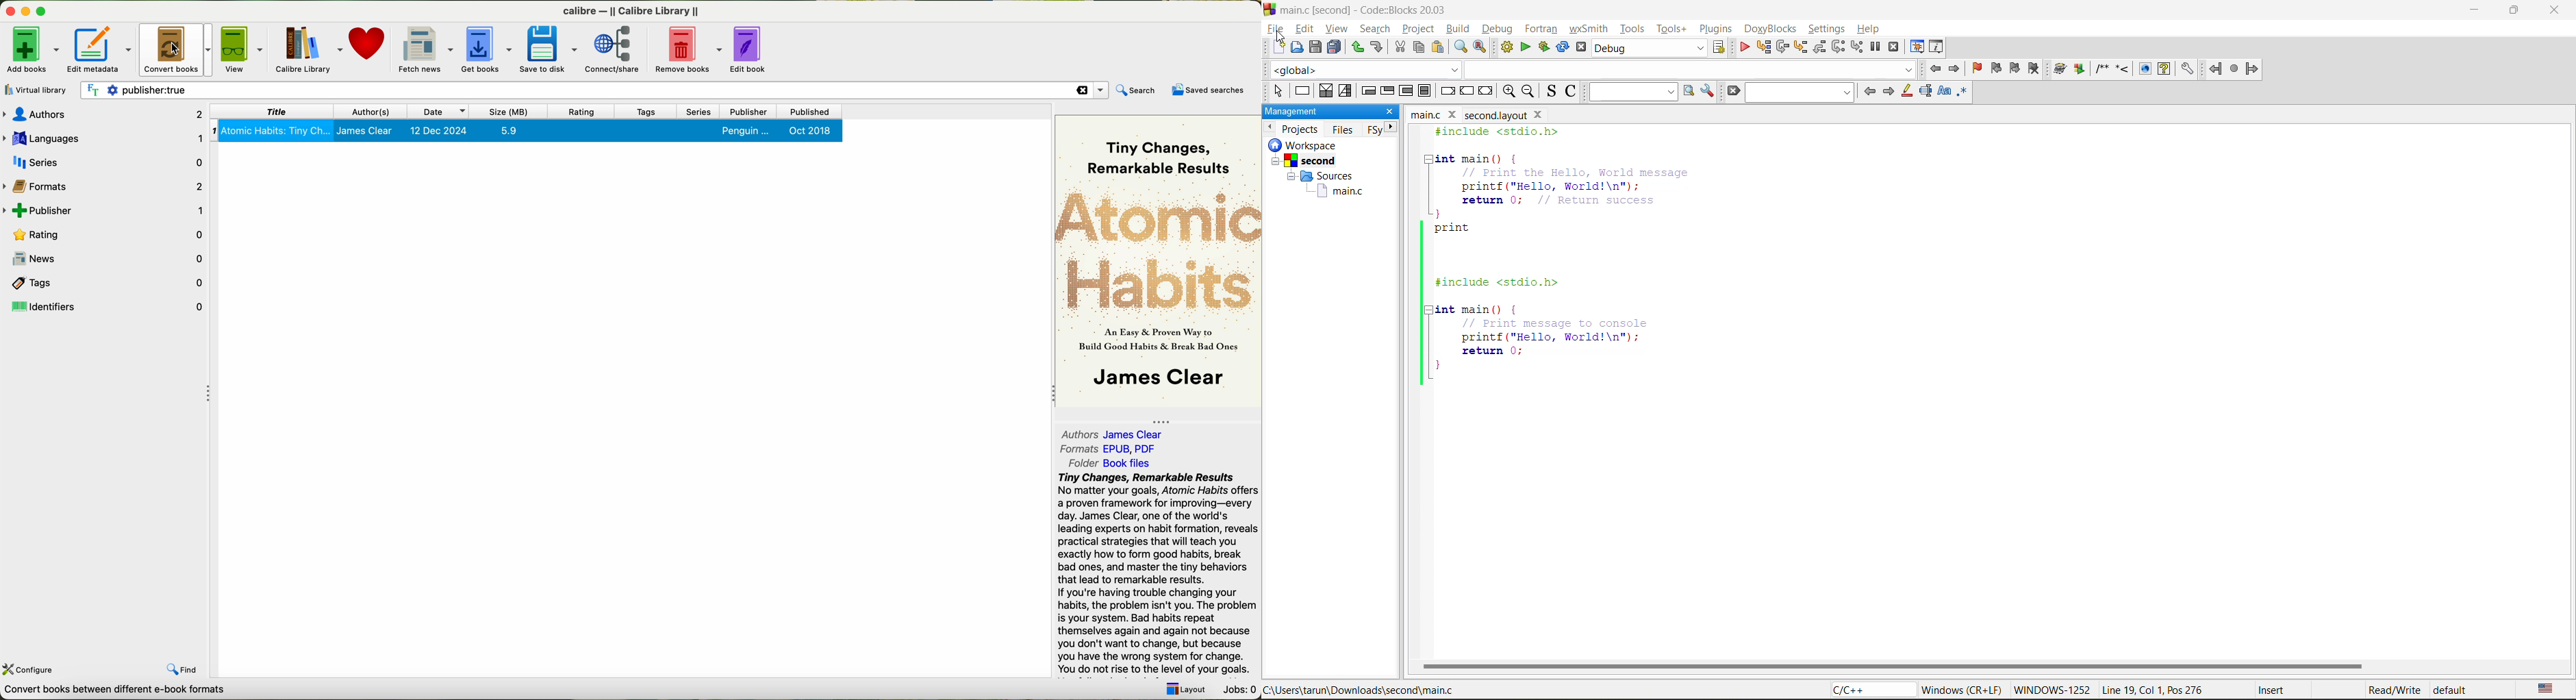  What do you see at coordinates (105, 259) in the screenshot?
I see `news` at bounding box center [105, 259].